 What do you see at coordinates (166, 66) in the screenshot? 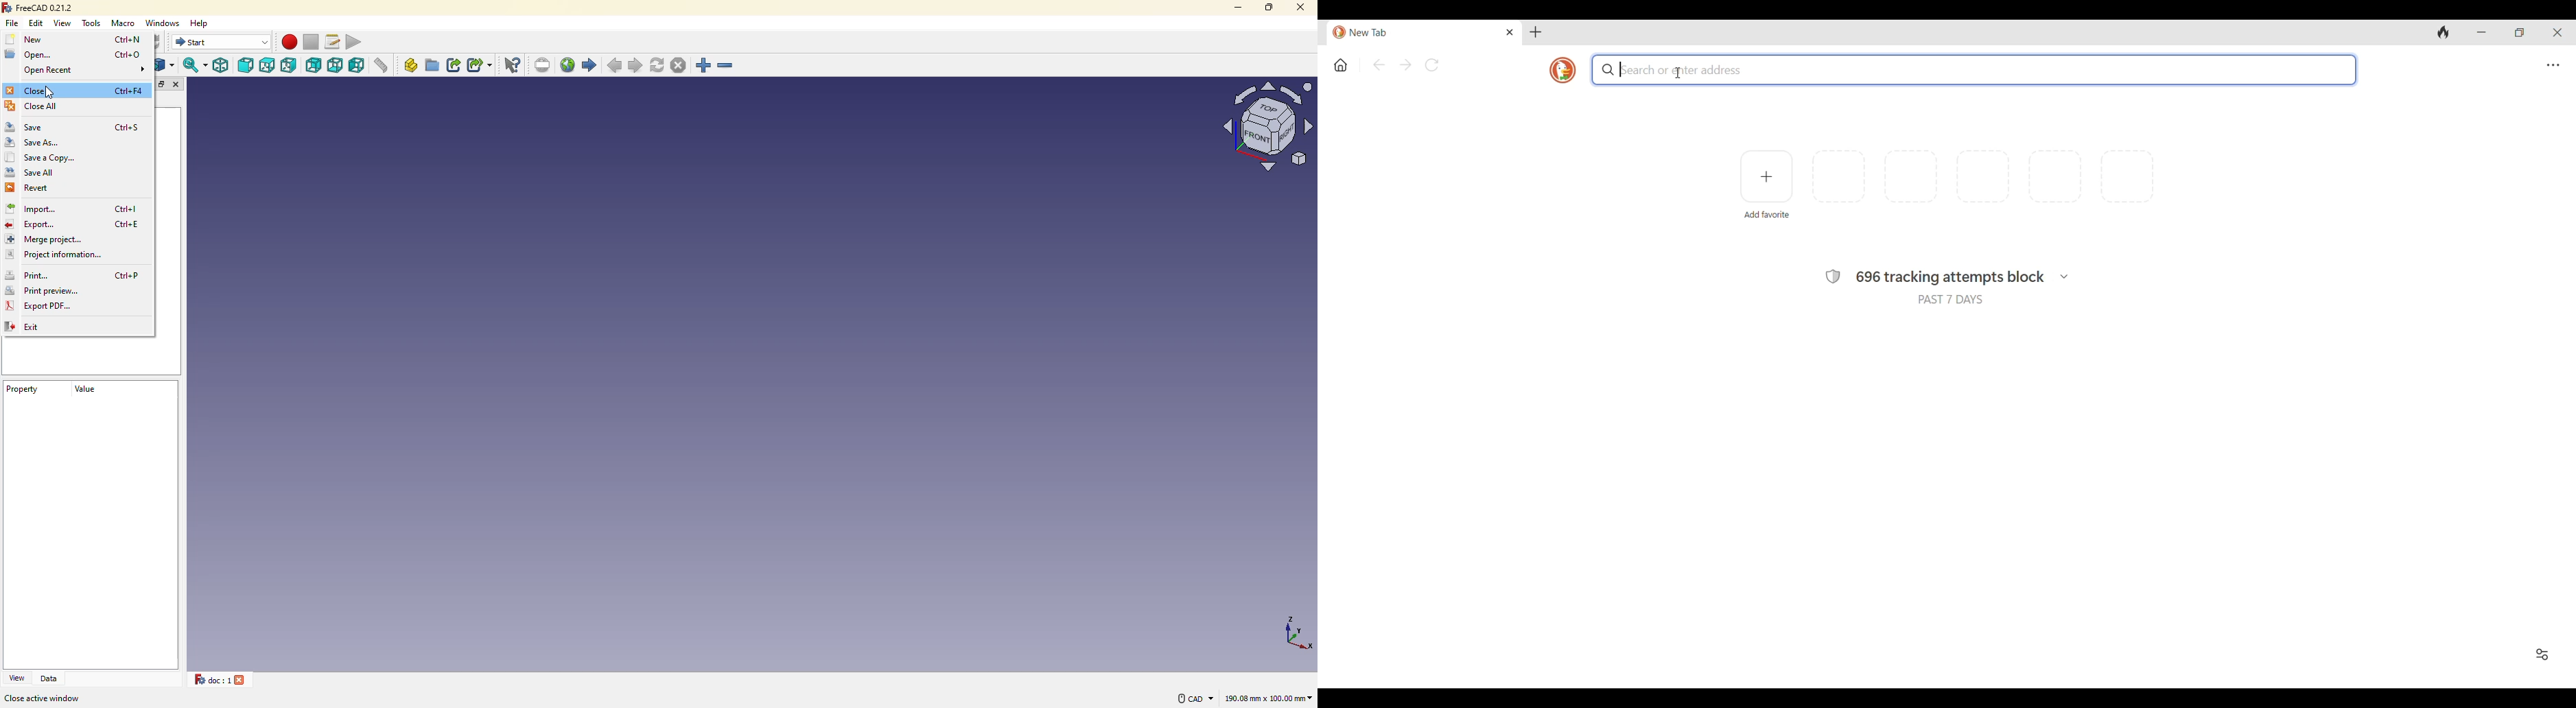
I see `go to linked objects` at bounding box center [166, 66].